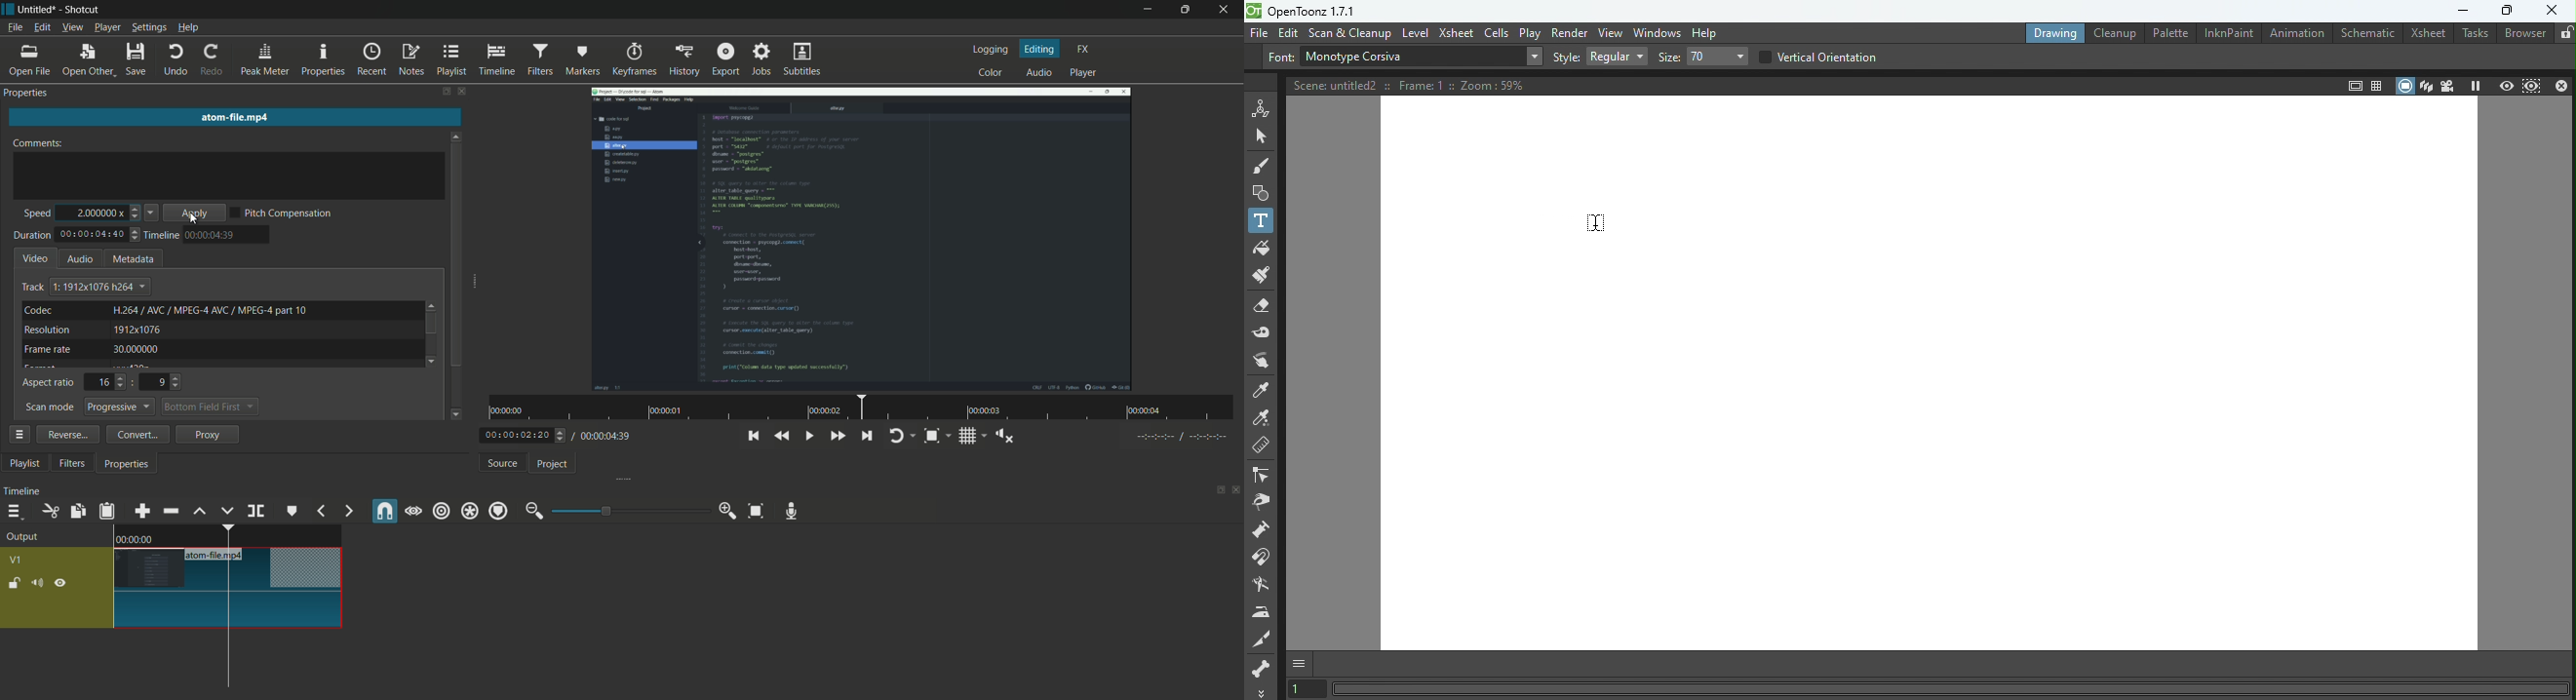 The height and width of the screenshot is (700, 2576). What do you see at coordinates (48, 511) in the screenshot?
I see `cut` at bounding box center [48, 511].